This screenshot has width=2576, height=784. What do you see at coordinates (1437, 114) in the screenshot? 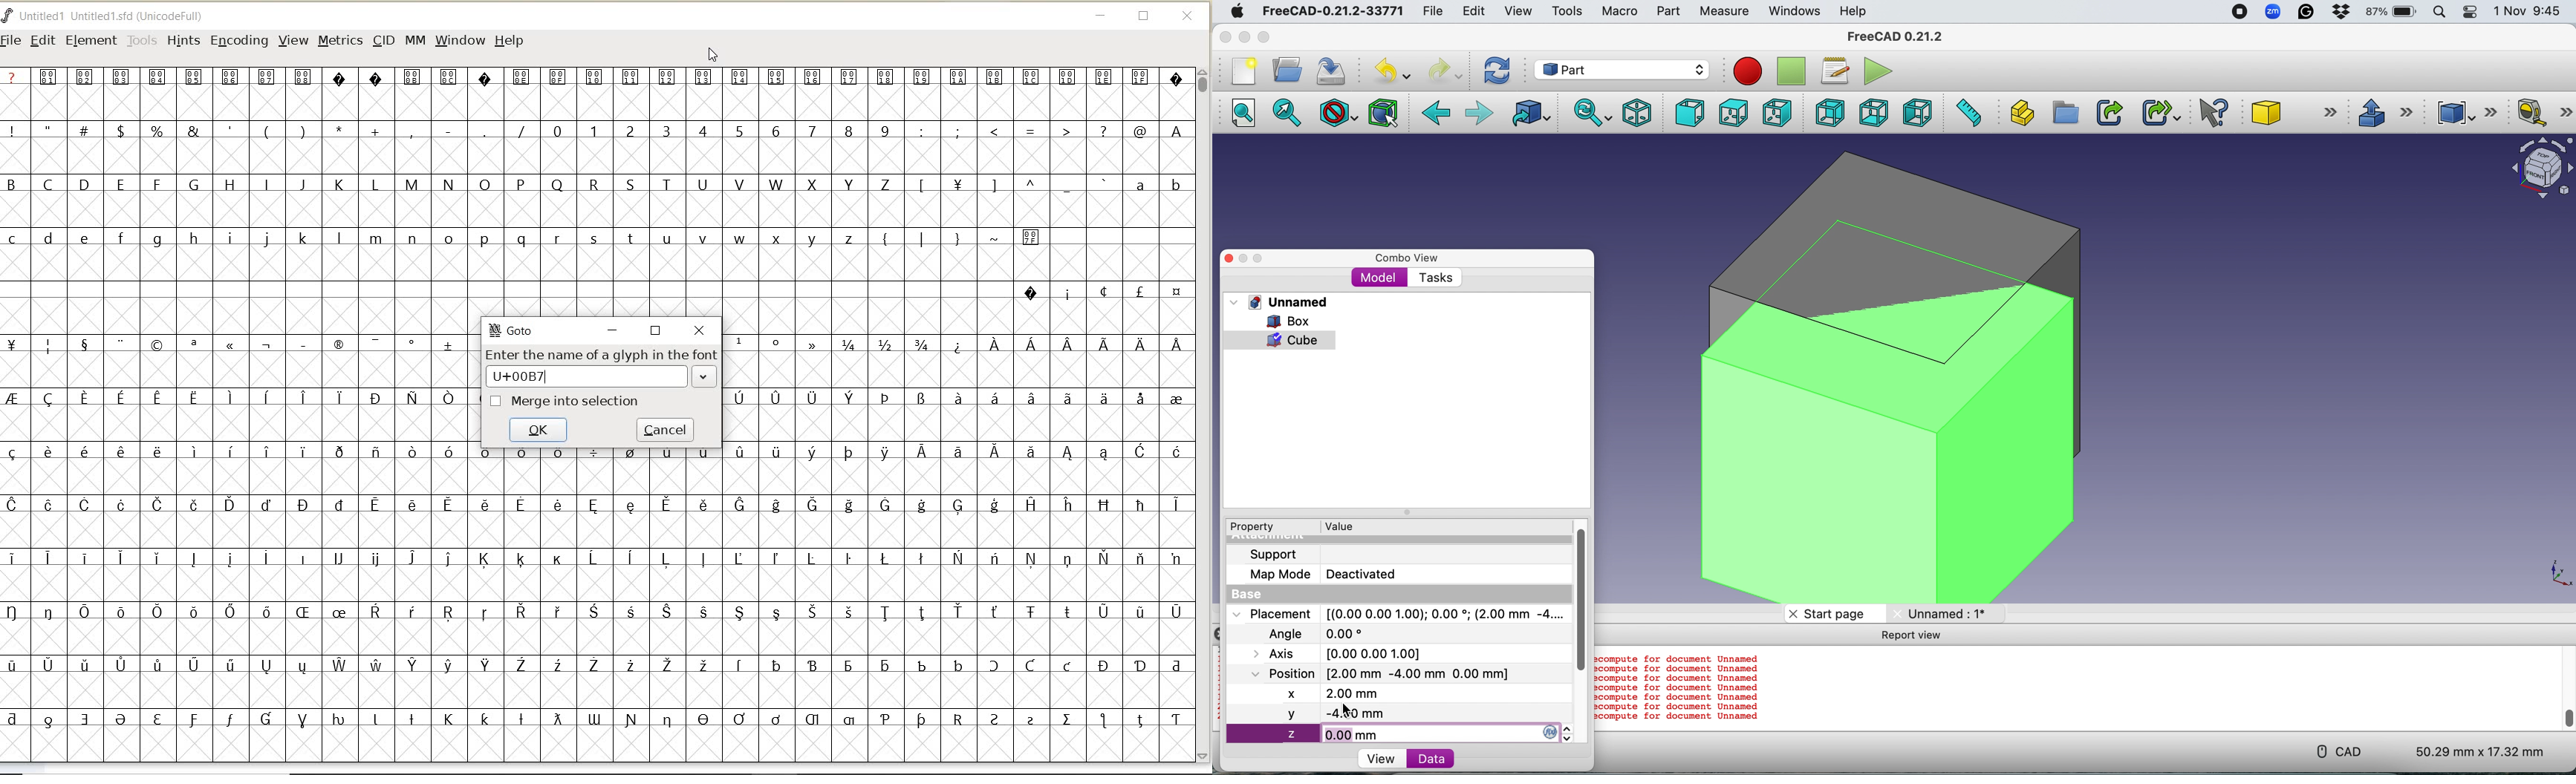
I see `Backward` at bounding box center [1437, 114].